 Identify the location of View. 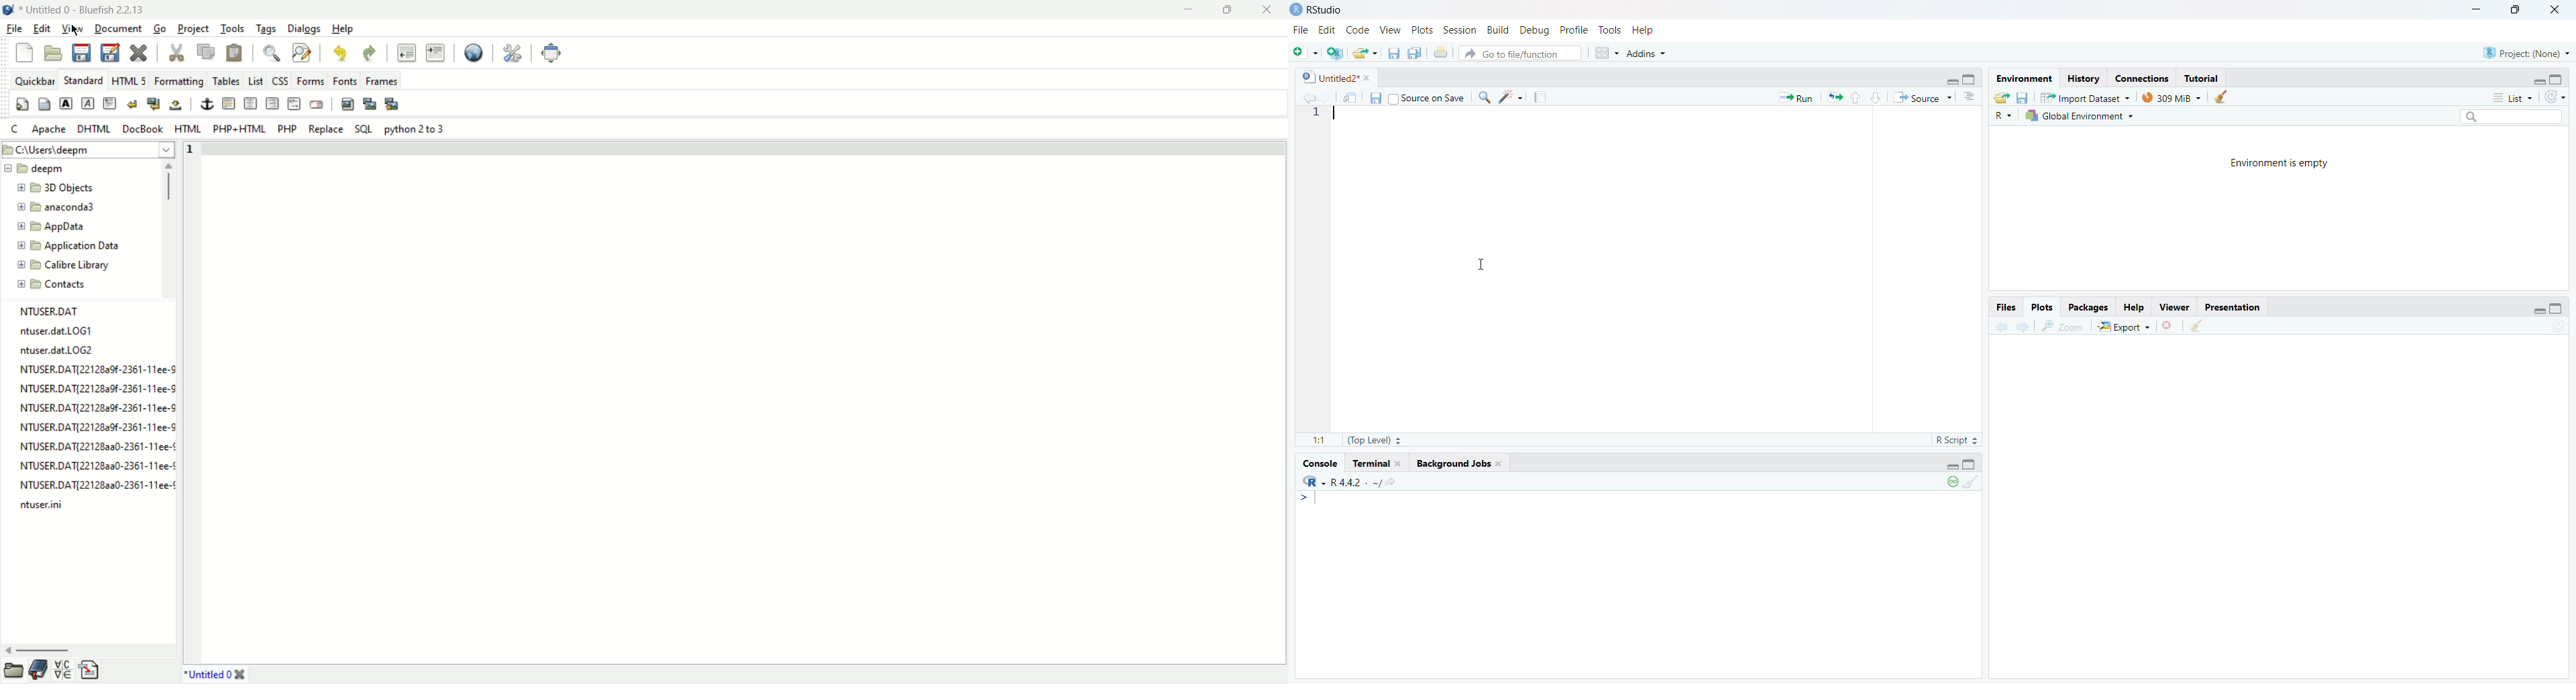
(1391, 31).